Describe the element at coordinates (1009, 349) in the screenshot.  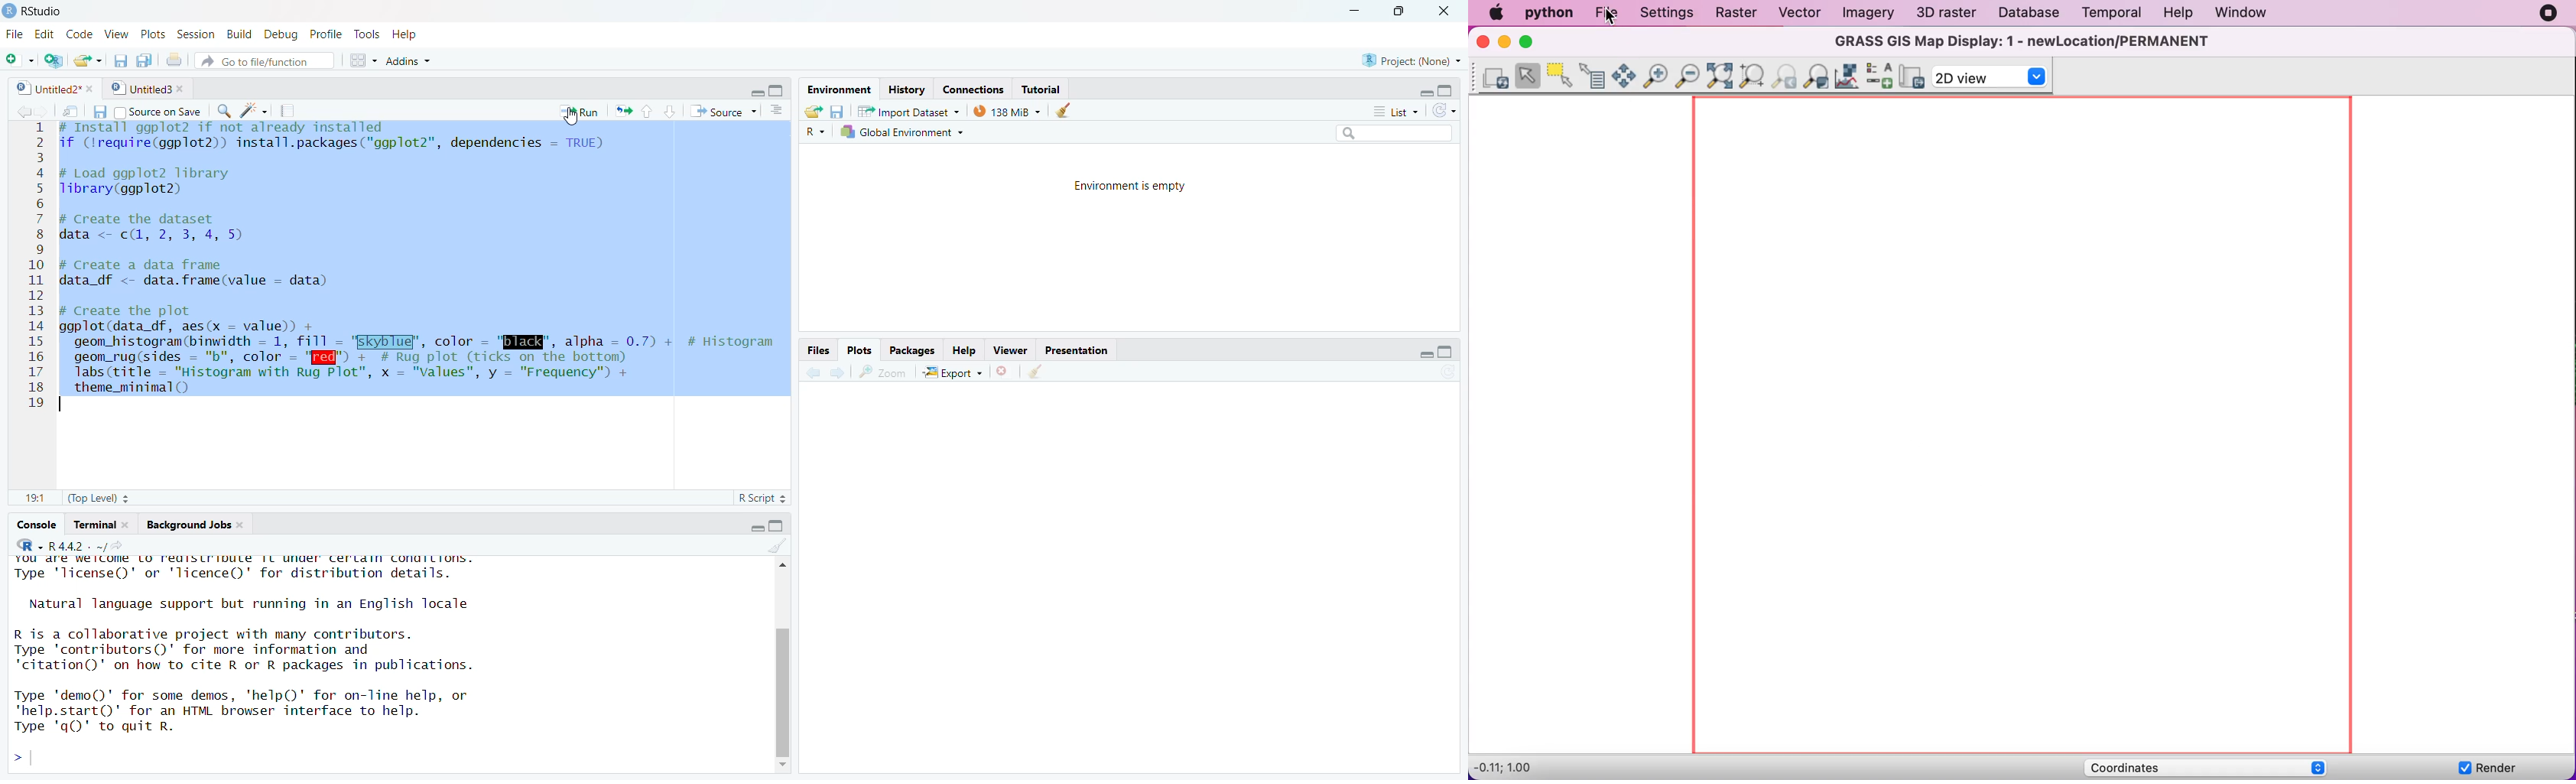
I see `Viewer` at that location.